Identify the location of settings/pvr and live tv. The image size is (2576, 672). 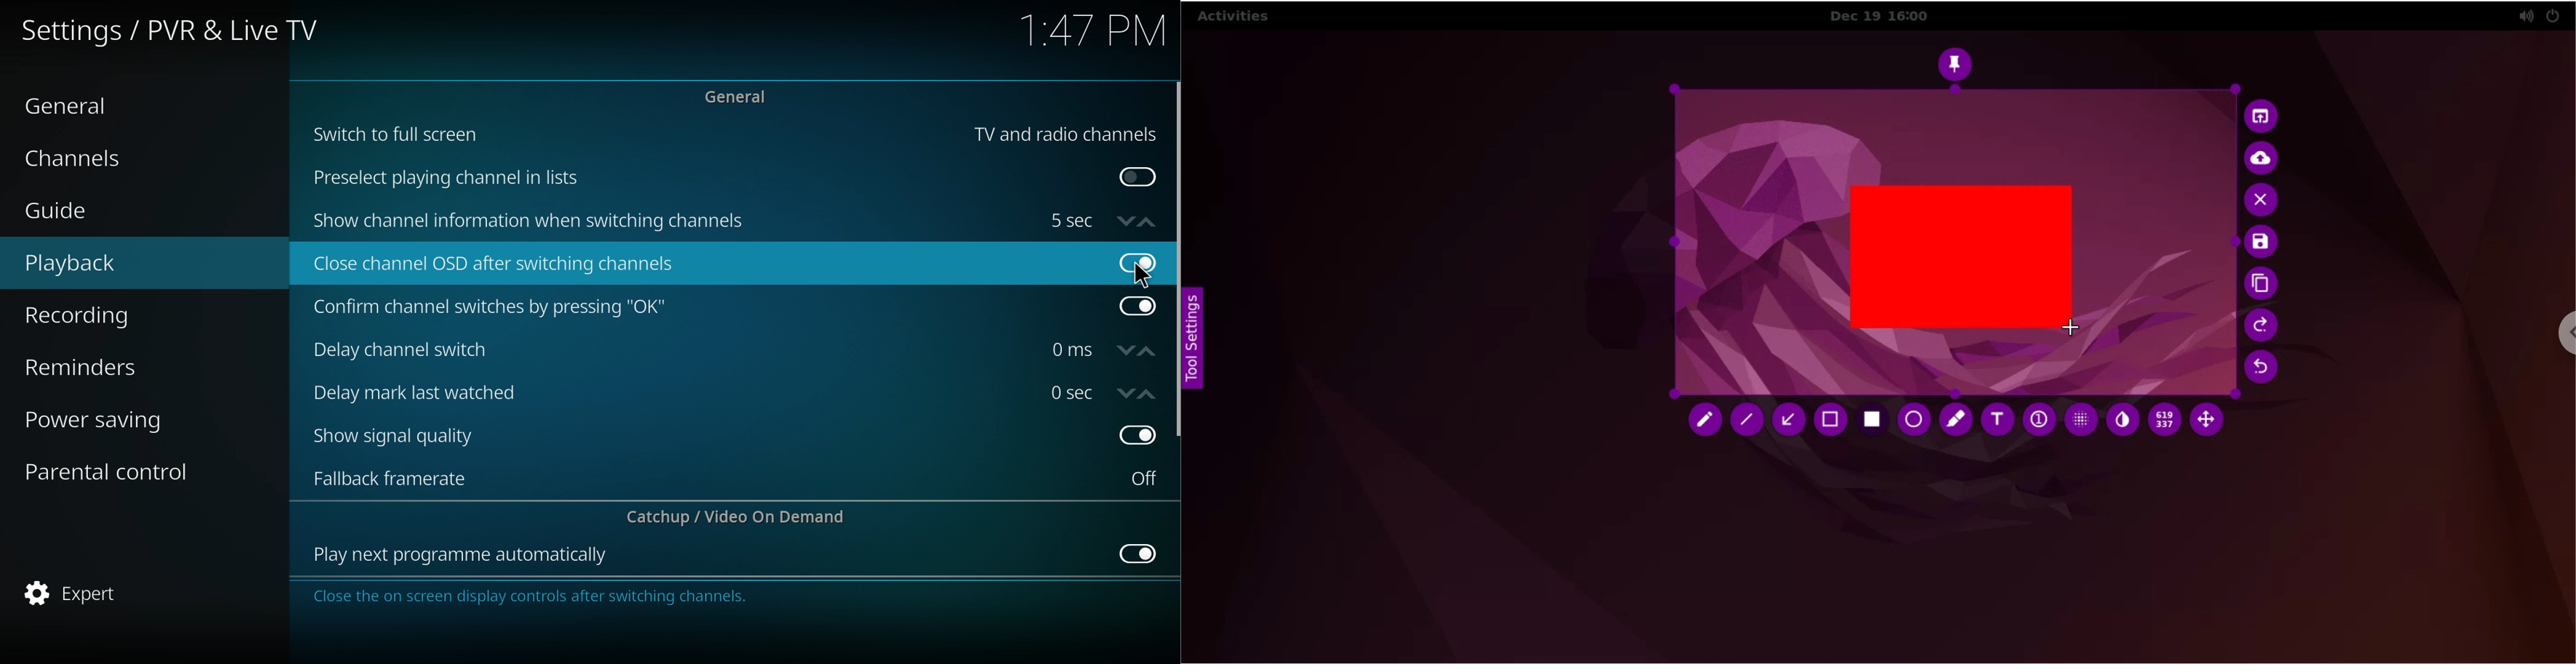
(180, 29).